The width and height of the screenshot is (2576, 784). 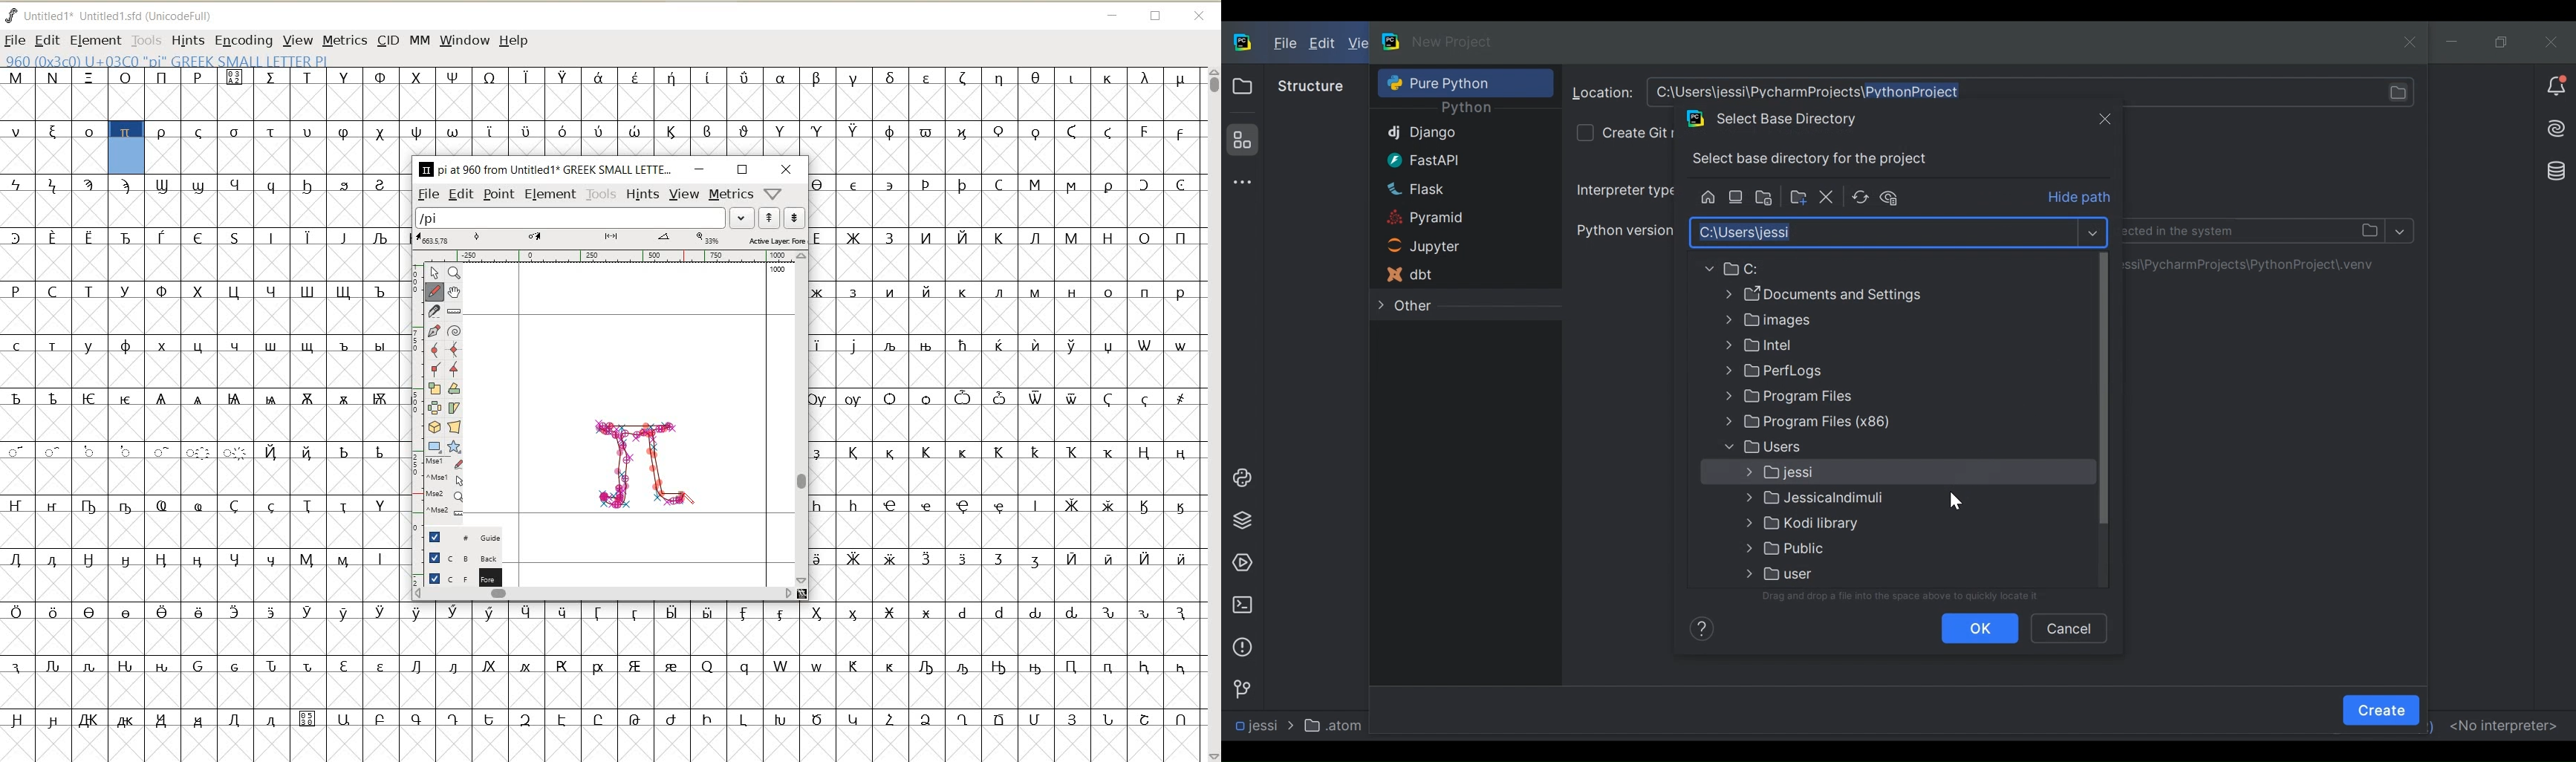 What do you see at coordinates (585, 217) in the screenshot?
I see `load word list` at bounding box center [585, 217].